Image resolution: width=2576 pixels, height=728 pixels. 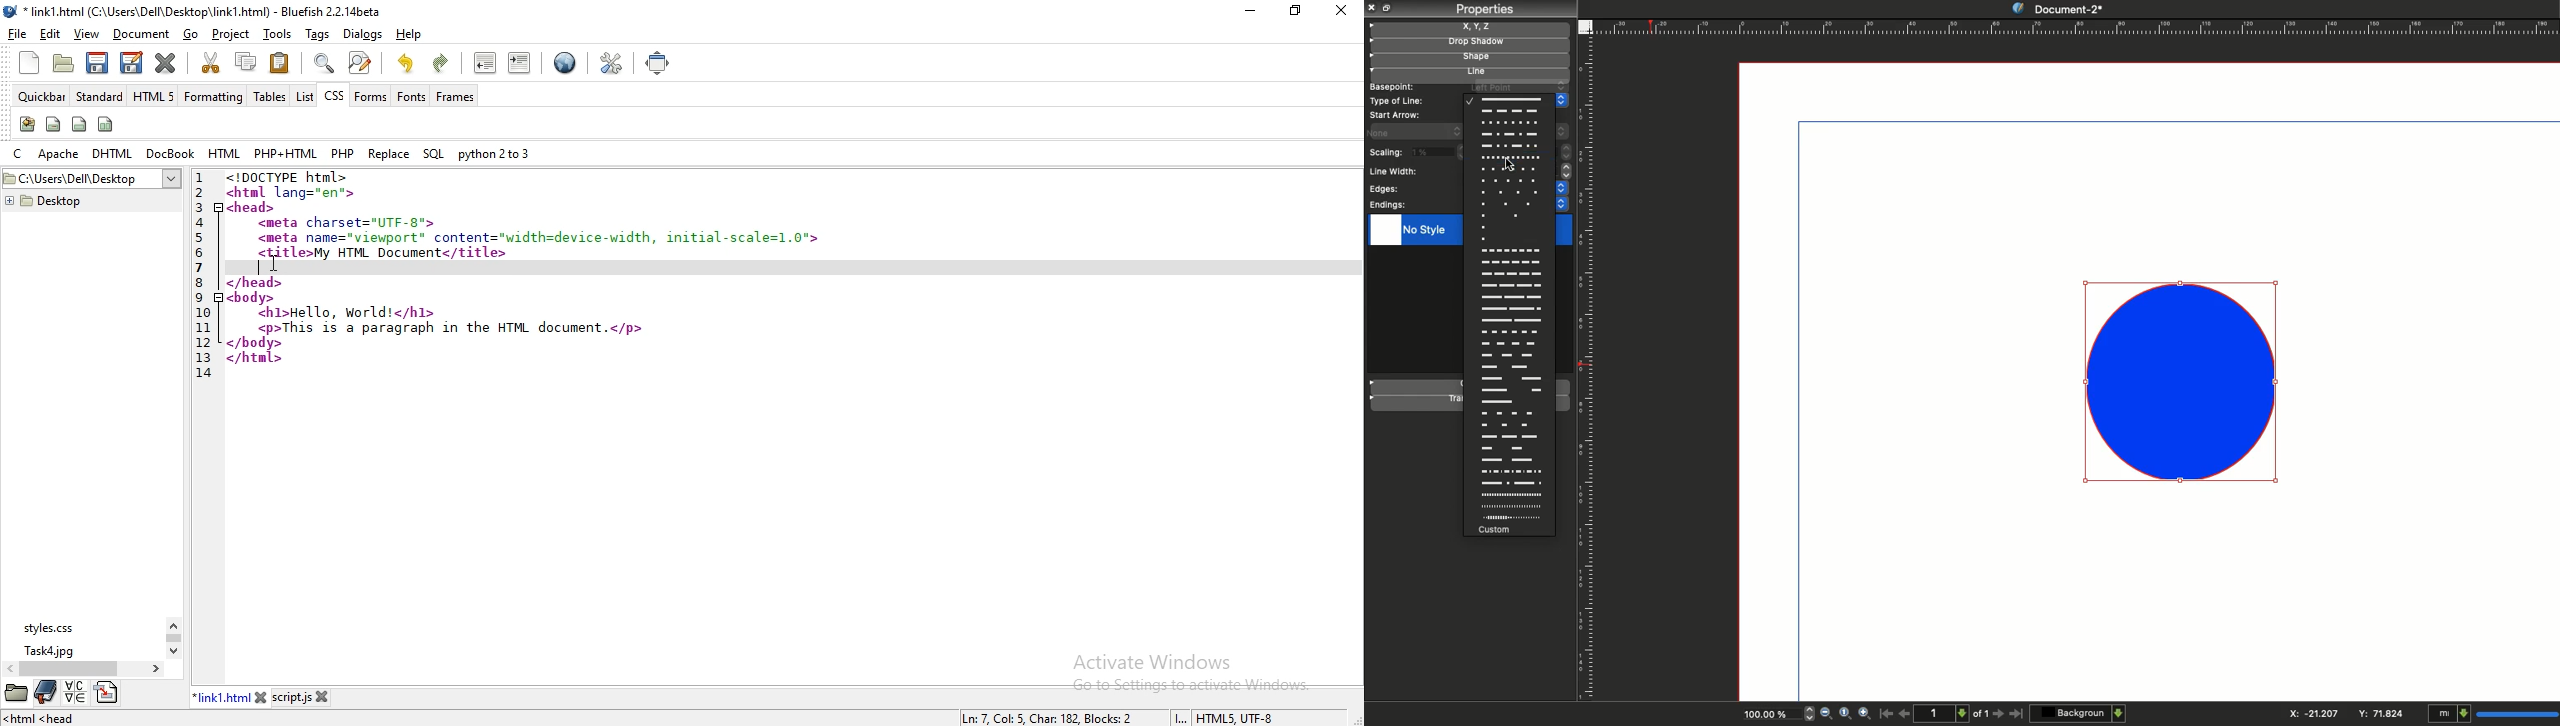 I want to click on line option, so click(x=1510, y=320).